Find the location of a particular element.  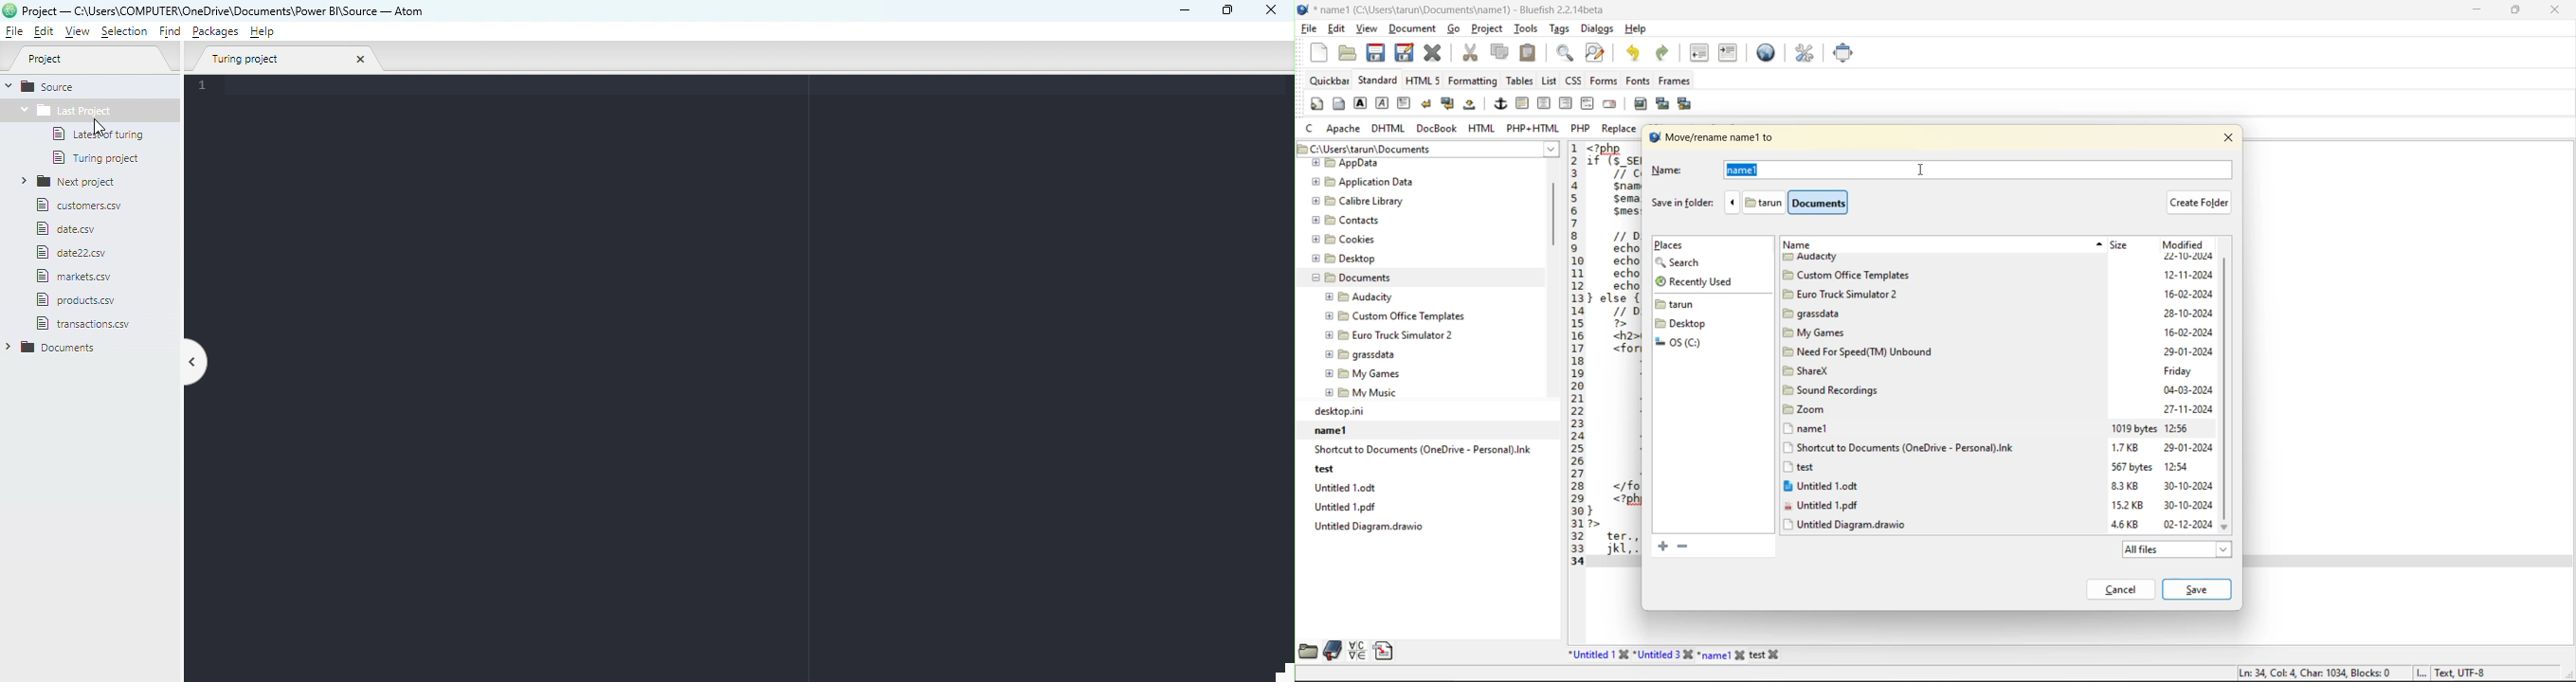

file path is located at coordinates (1797, 202).